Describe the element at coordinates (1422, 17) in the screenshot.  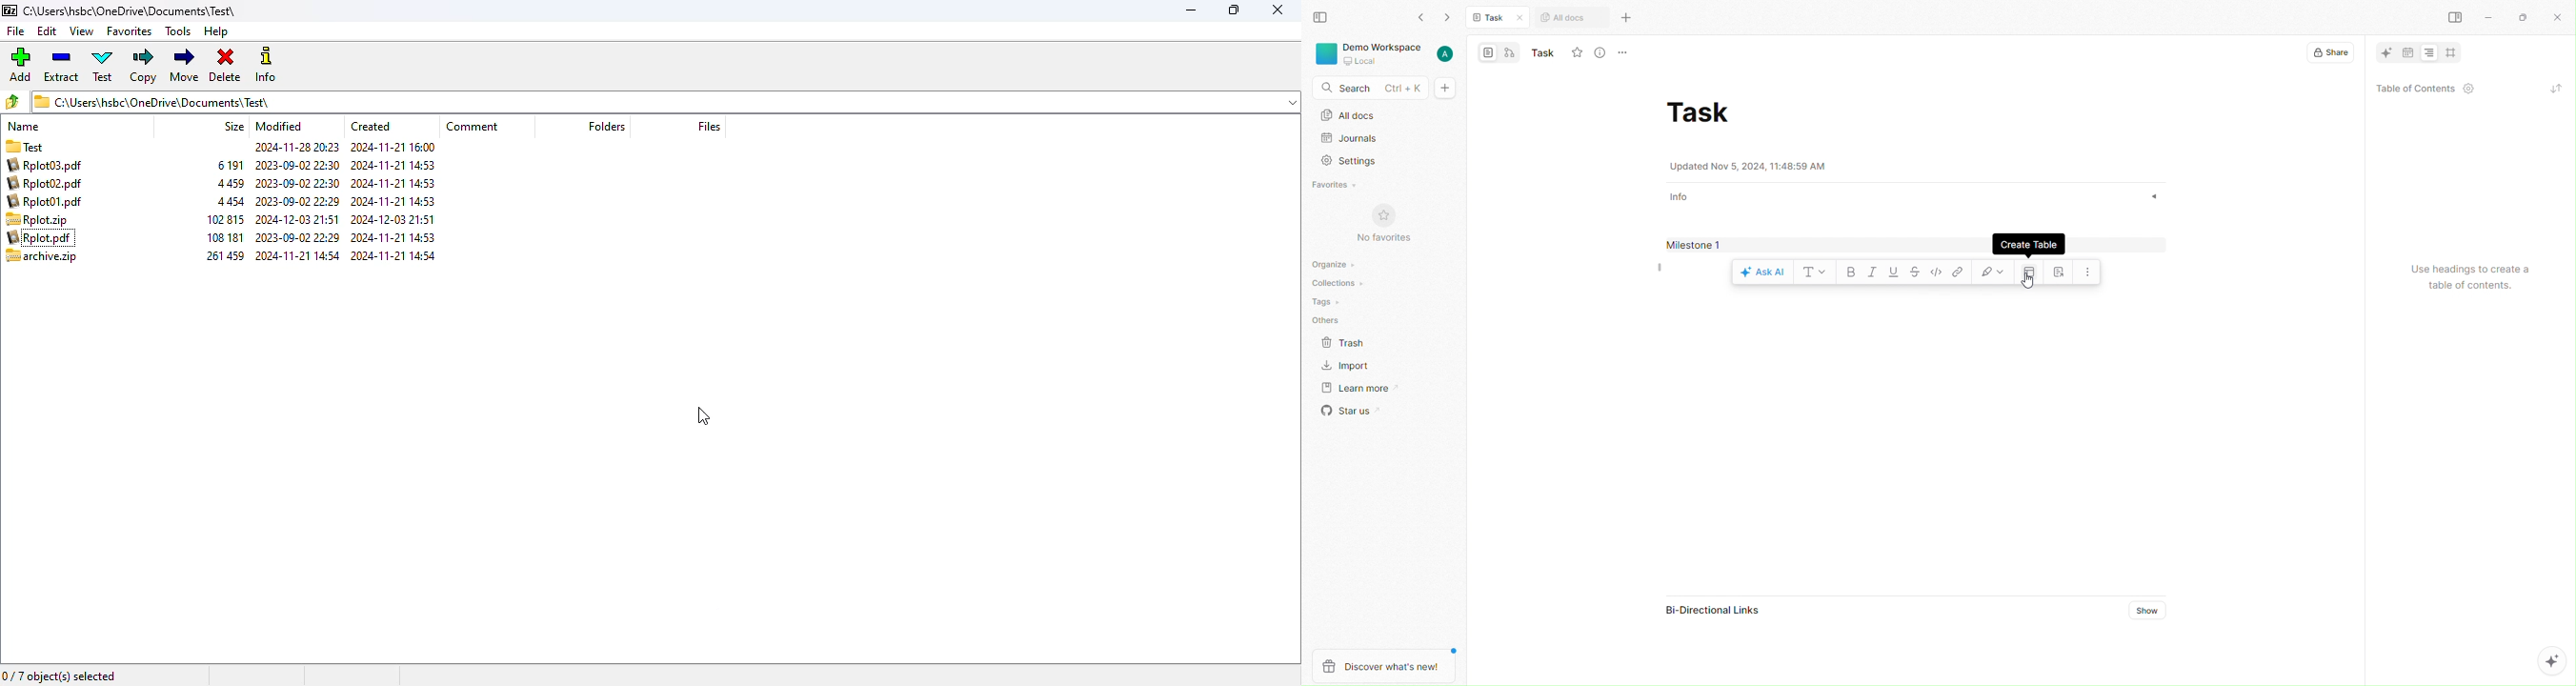
I see `Back` at that location.